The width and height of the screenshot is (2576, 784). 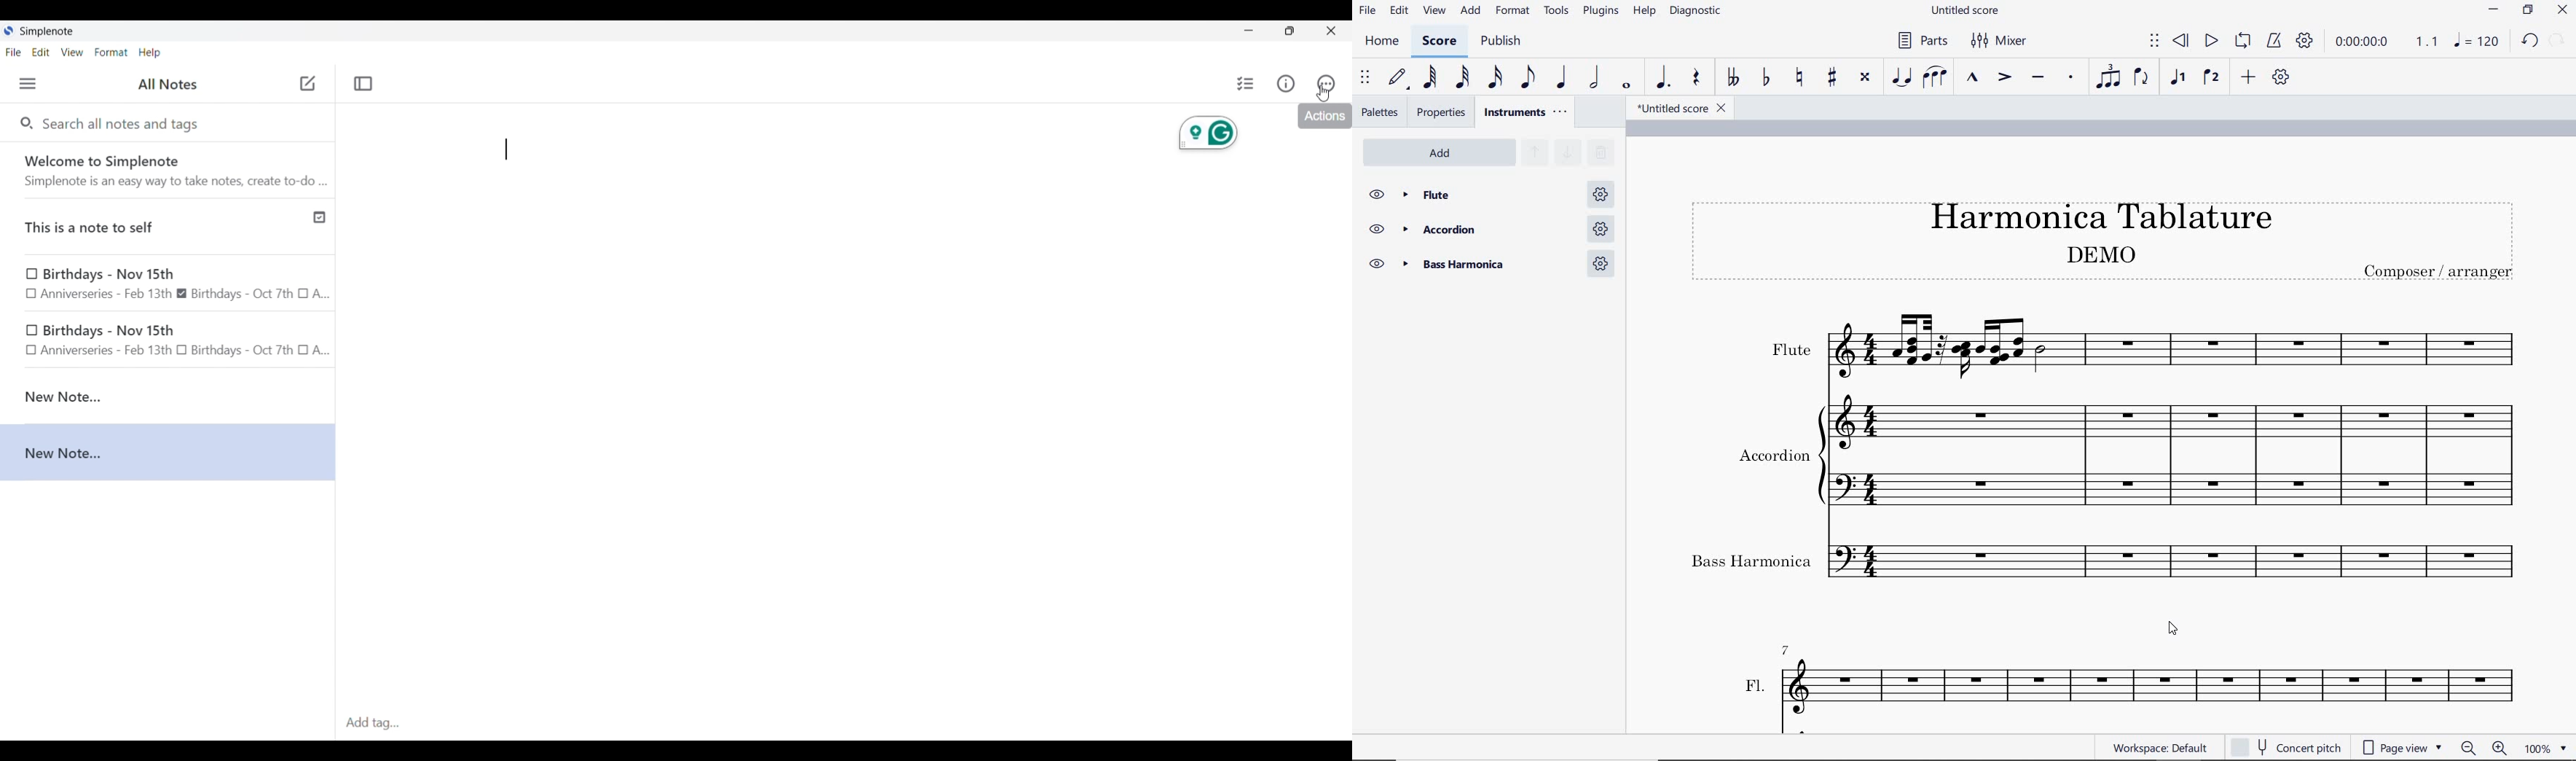 What do you see at coordinates (1398, 11) in the screenshot?
I see `EDIT` at bounding box center [1398, 11].